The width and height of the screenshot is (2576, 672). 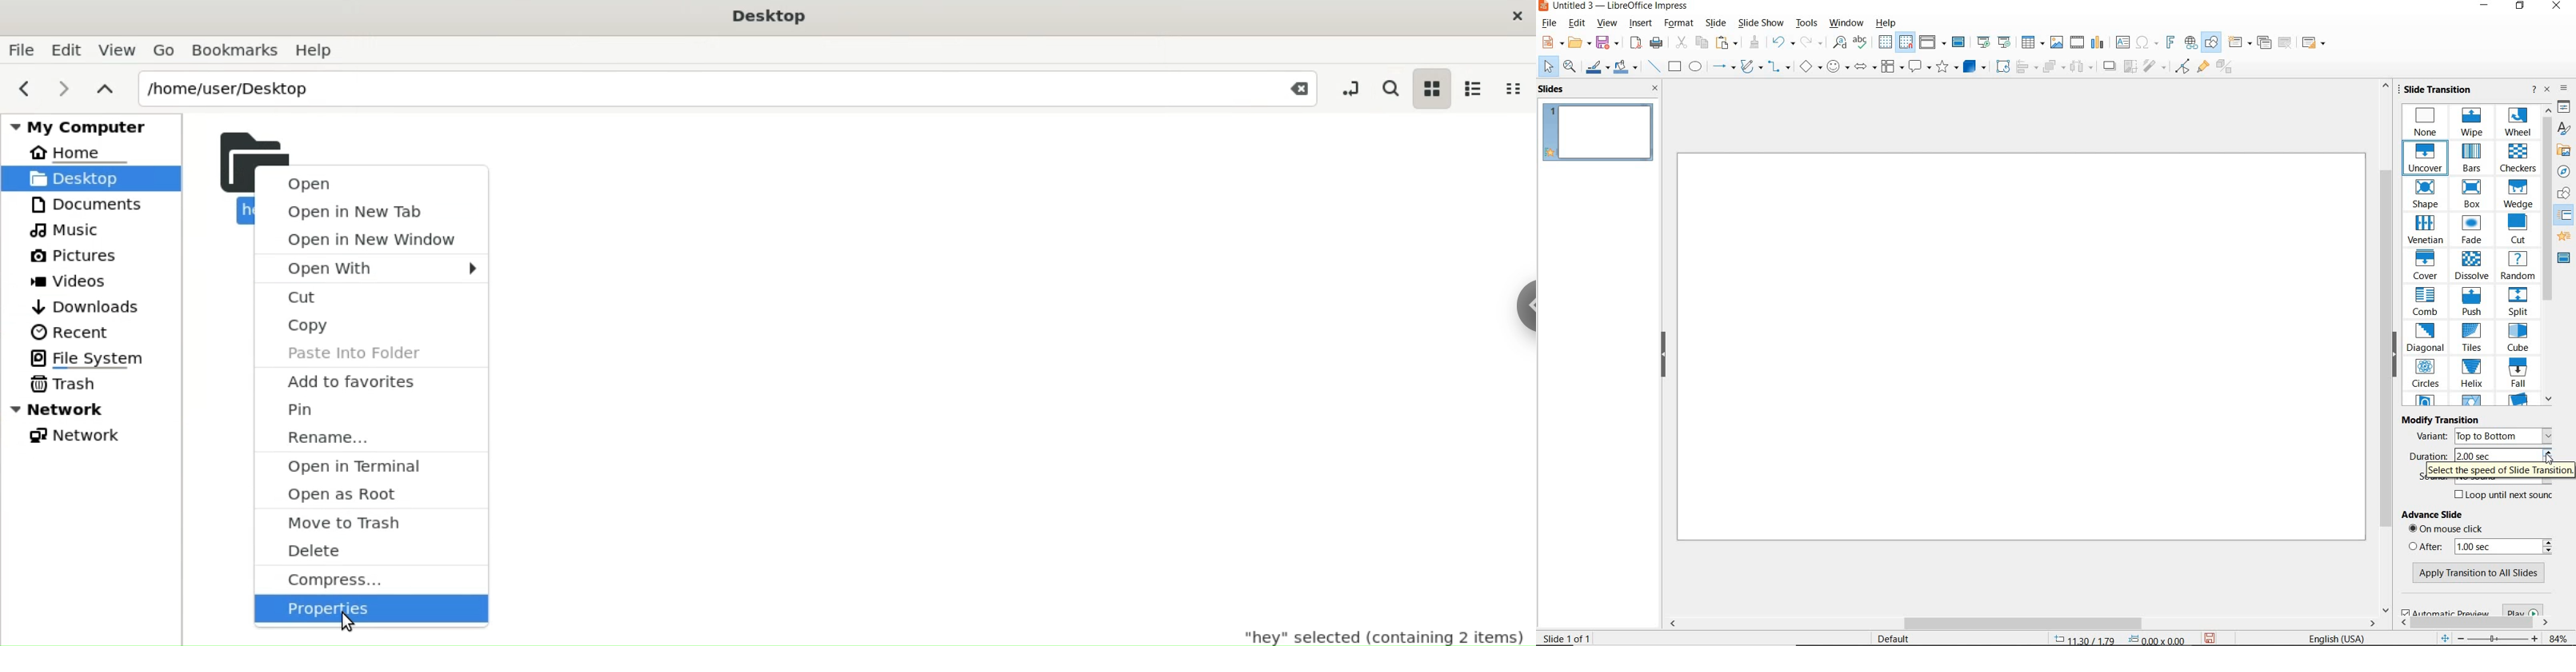 I want to click on TOOLS, so click(x=1806, y=23).